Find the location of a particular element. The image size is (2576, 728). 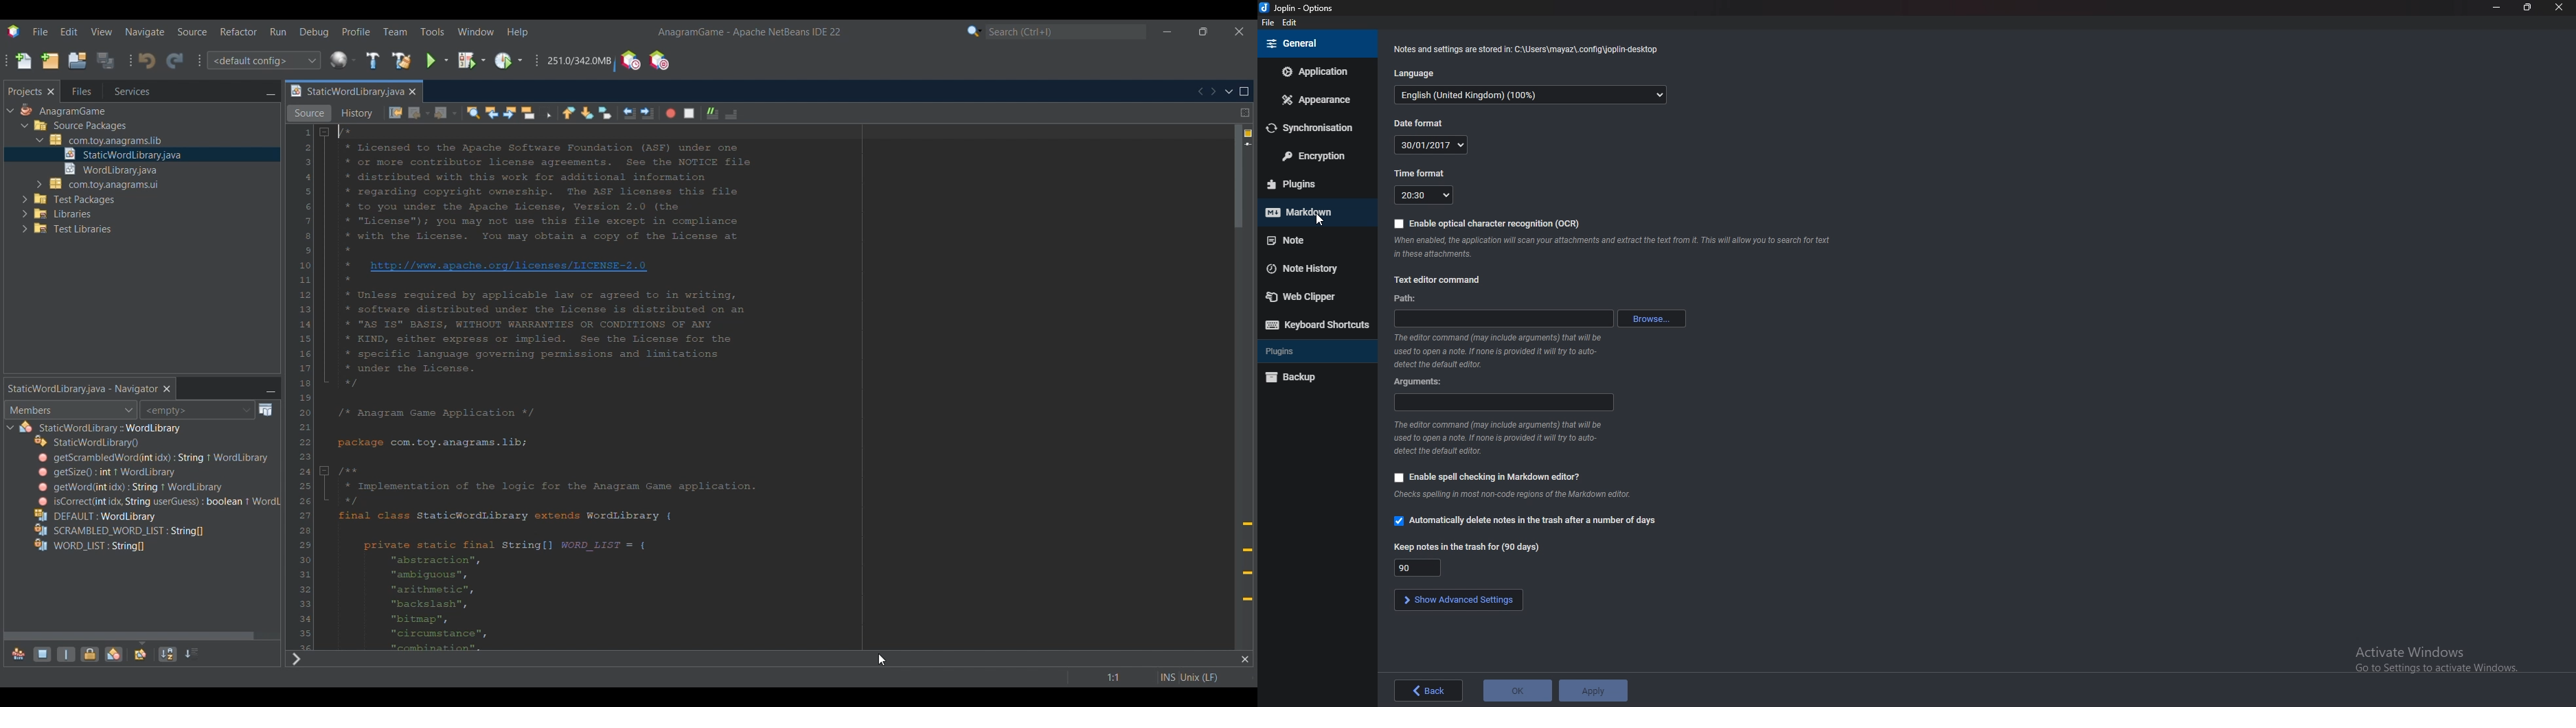

Debug project selection is located at coordinates (466, 61).